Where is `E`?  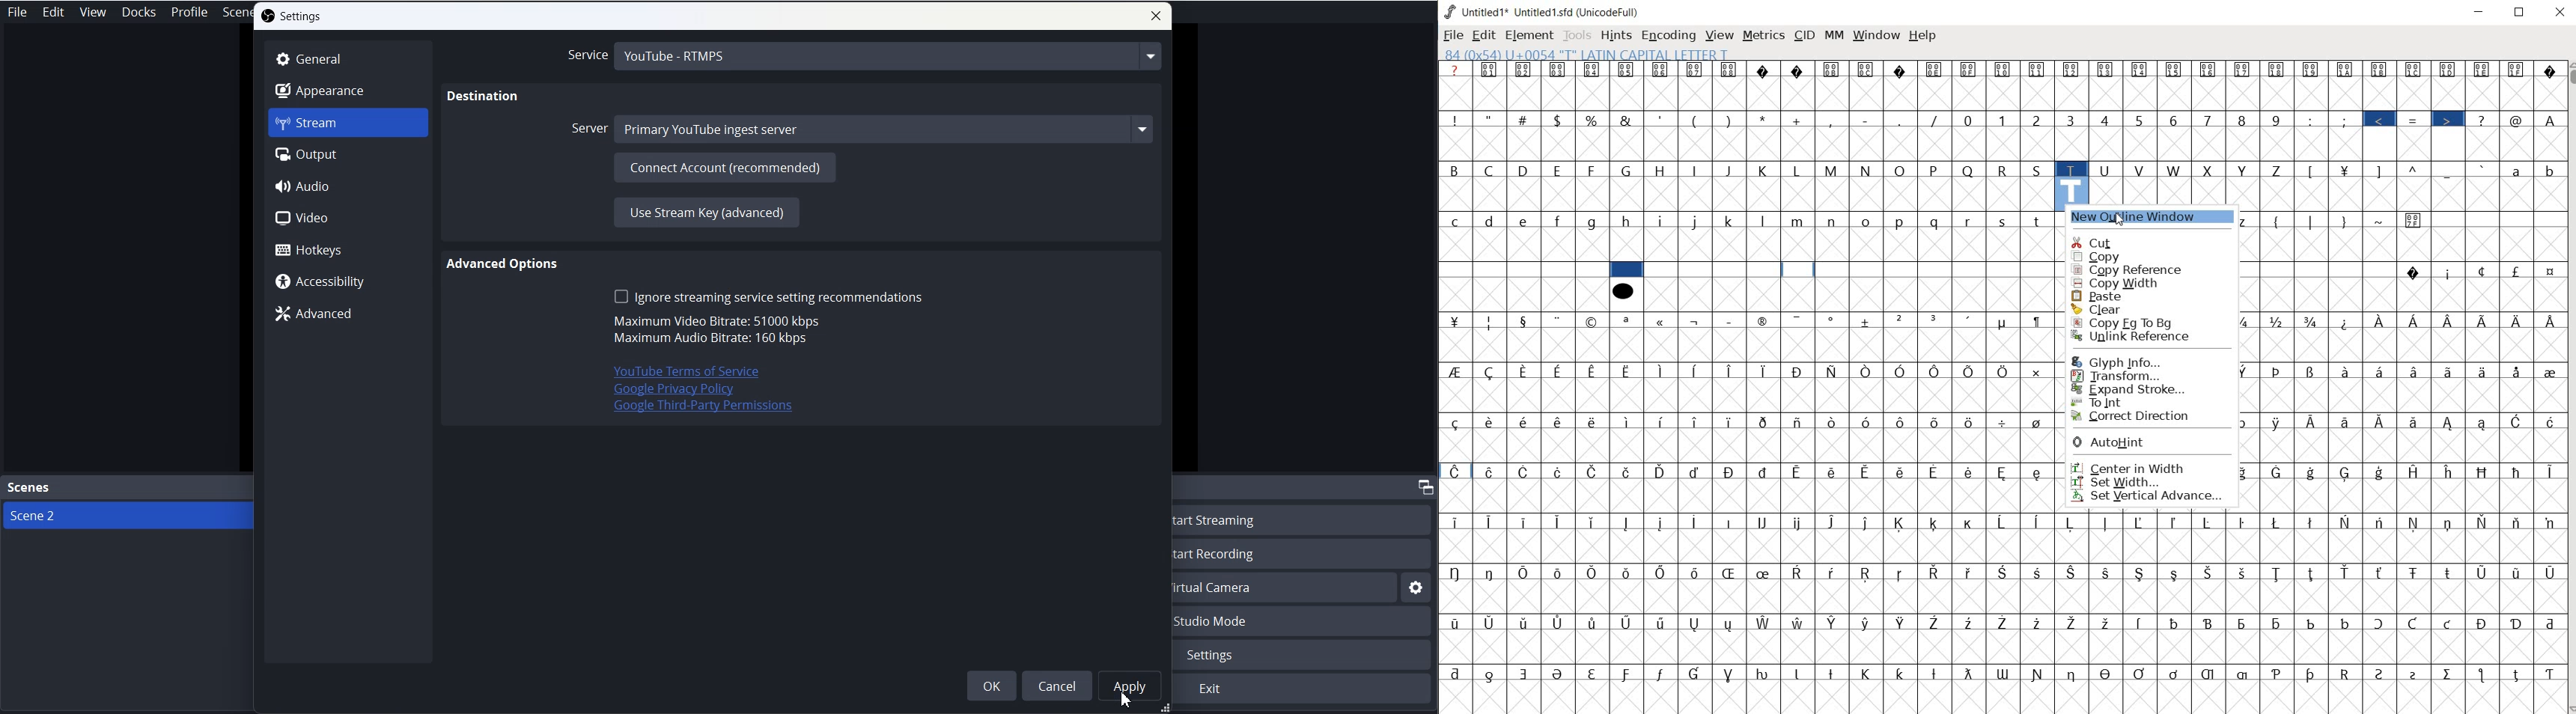 E is located at coordinates (1560, 171).